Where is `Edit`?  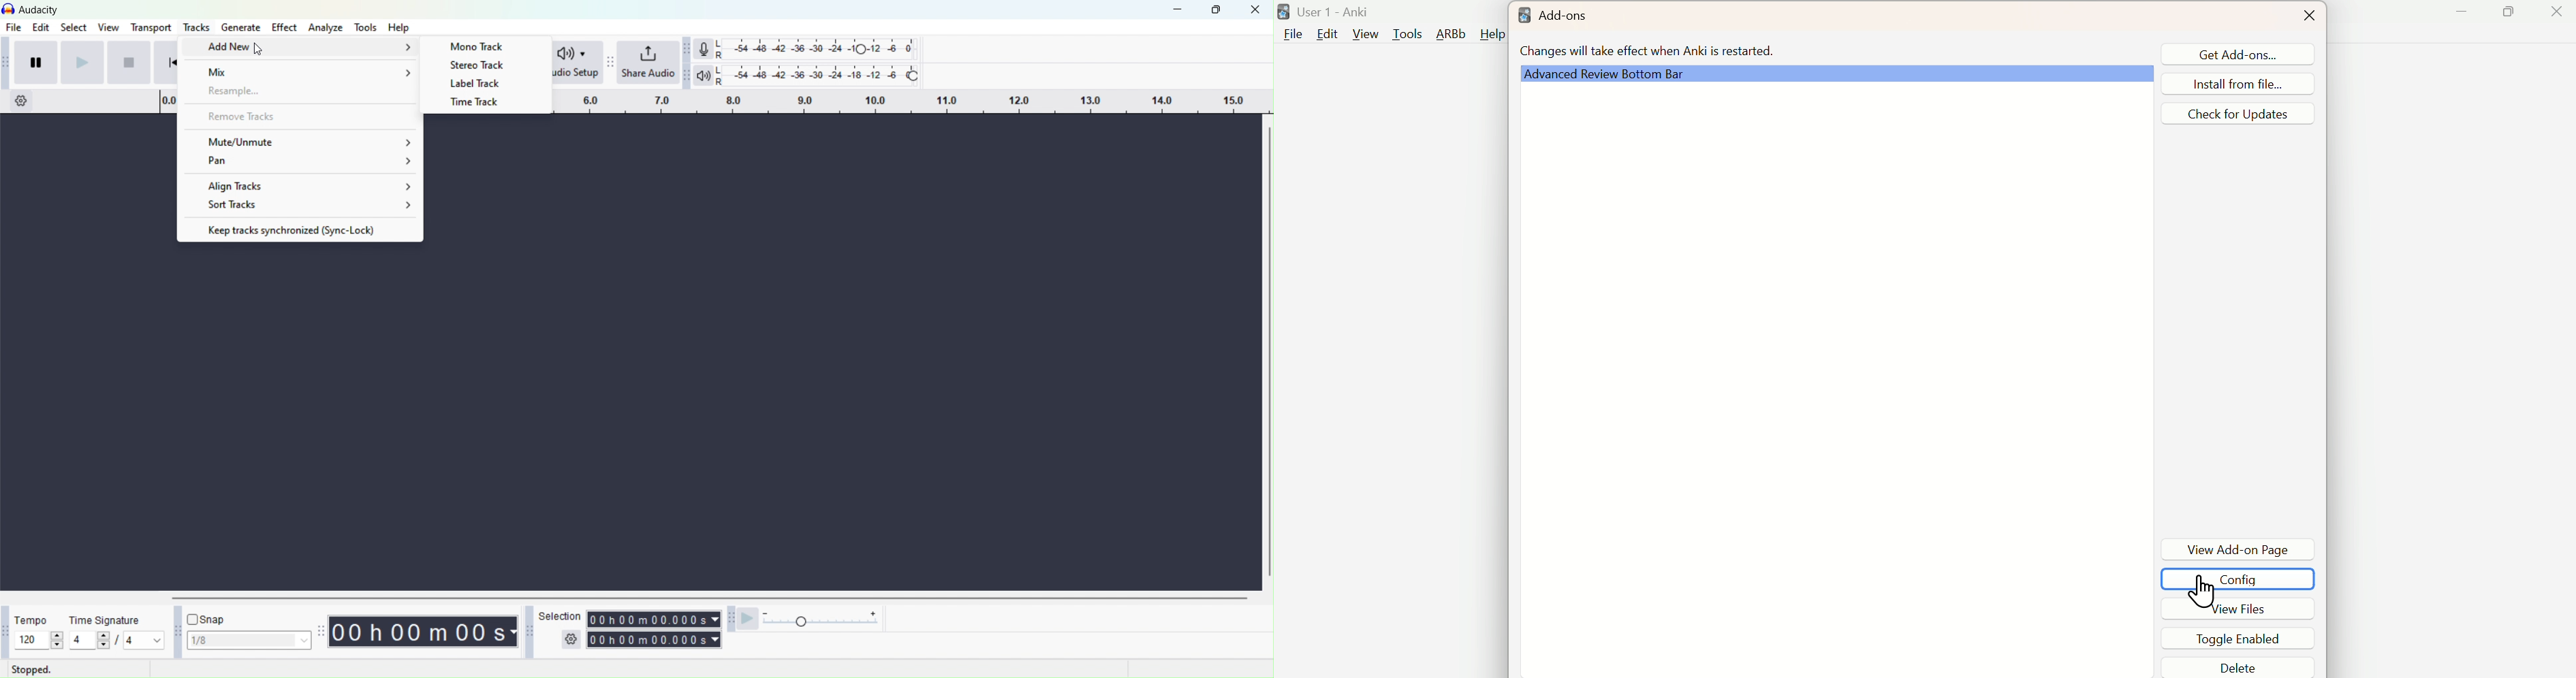
Edit is located at coordinates (43, 27).